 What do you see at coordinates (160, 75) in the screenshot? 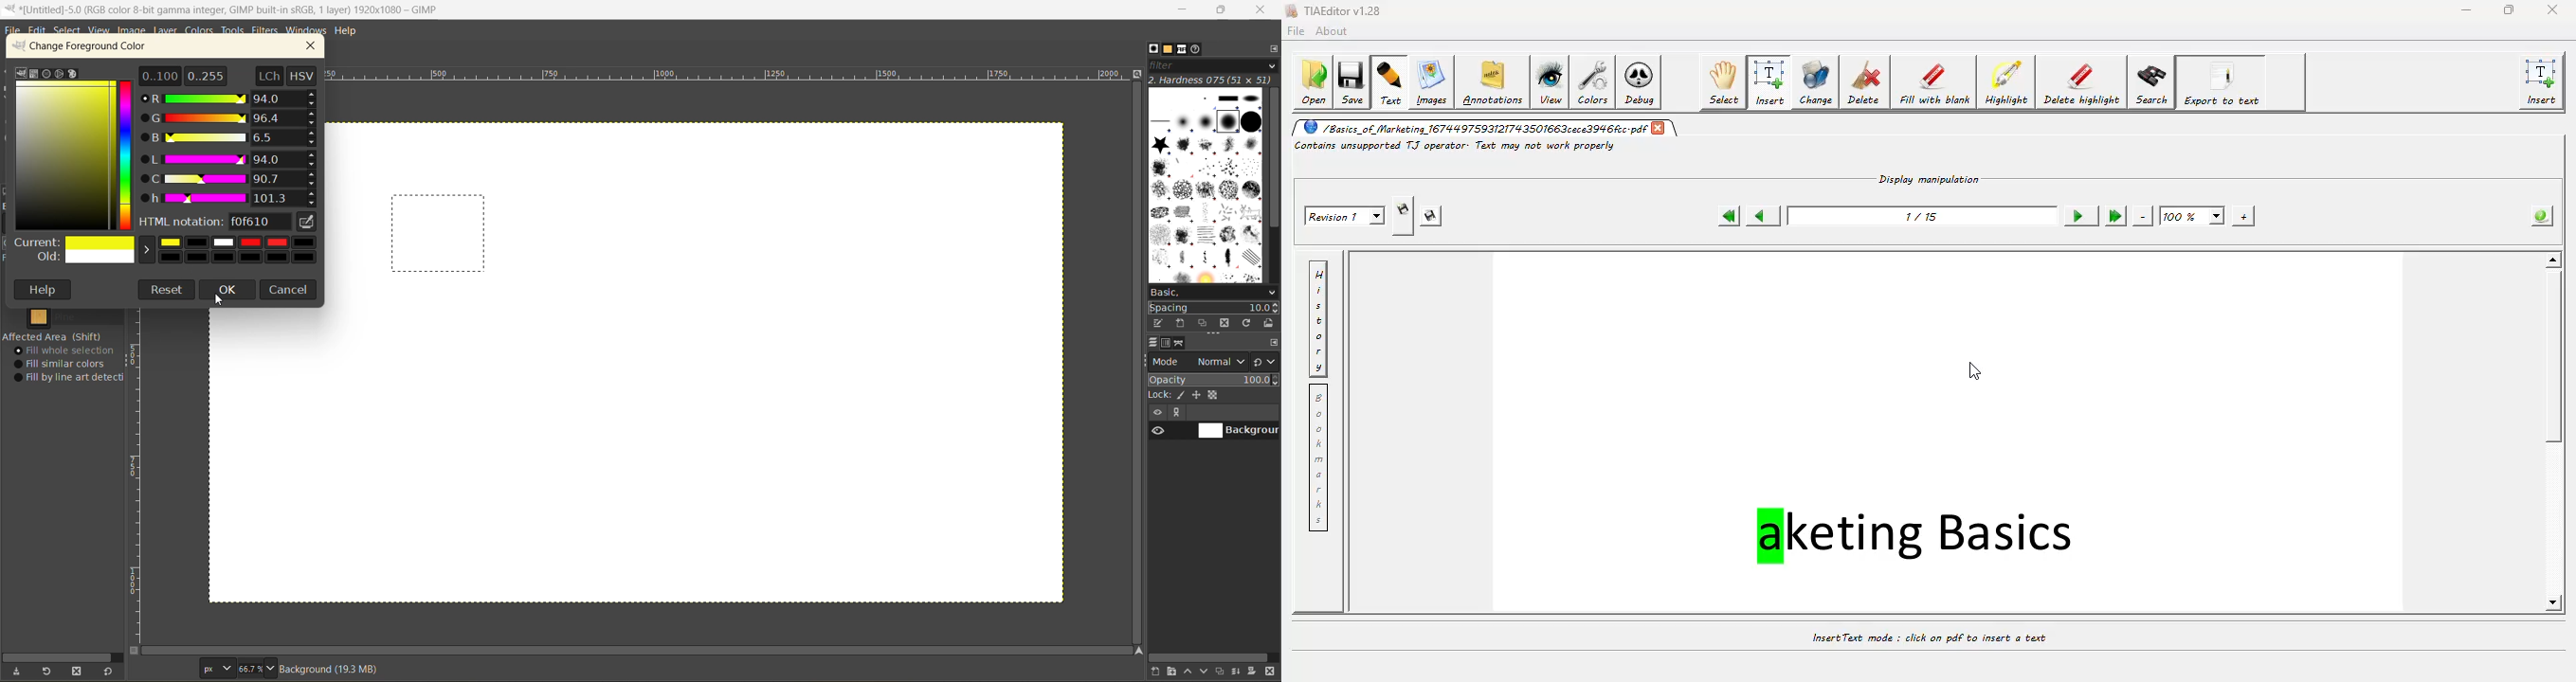
I see `0.100` at bounding box center [160, 75].